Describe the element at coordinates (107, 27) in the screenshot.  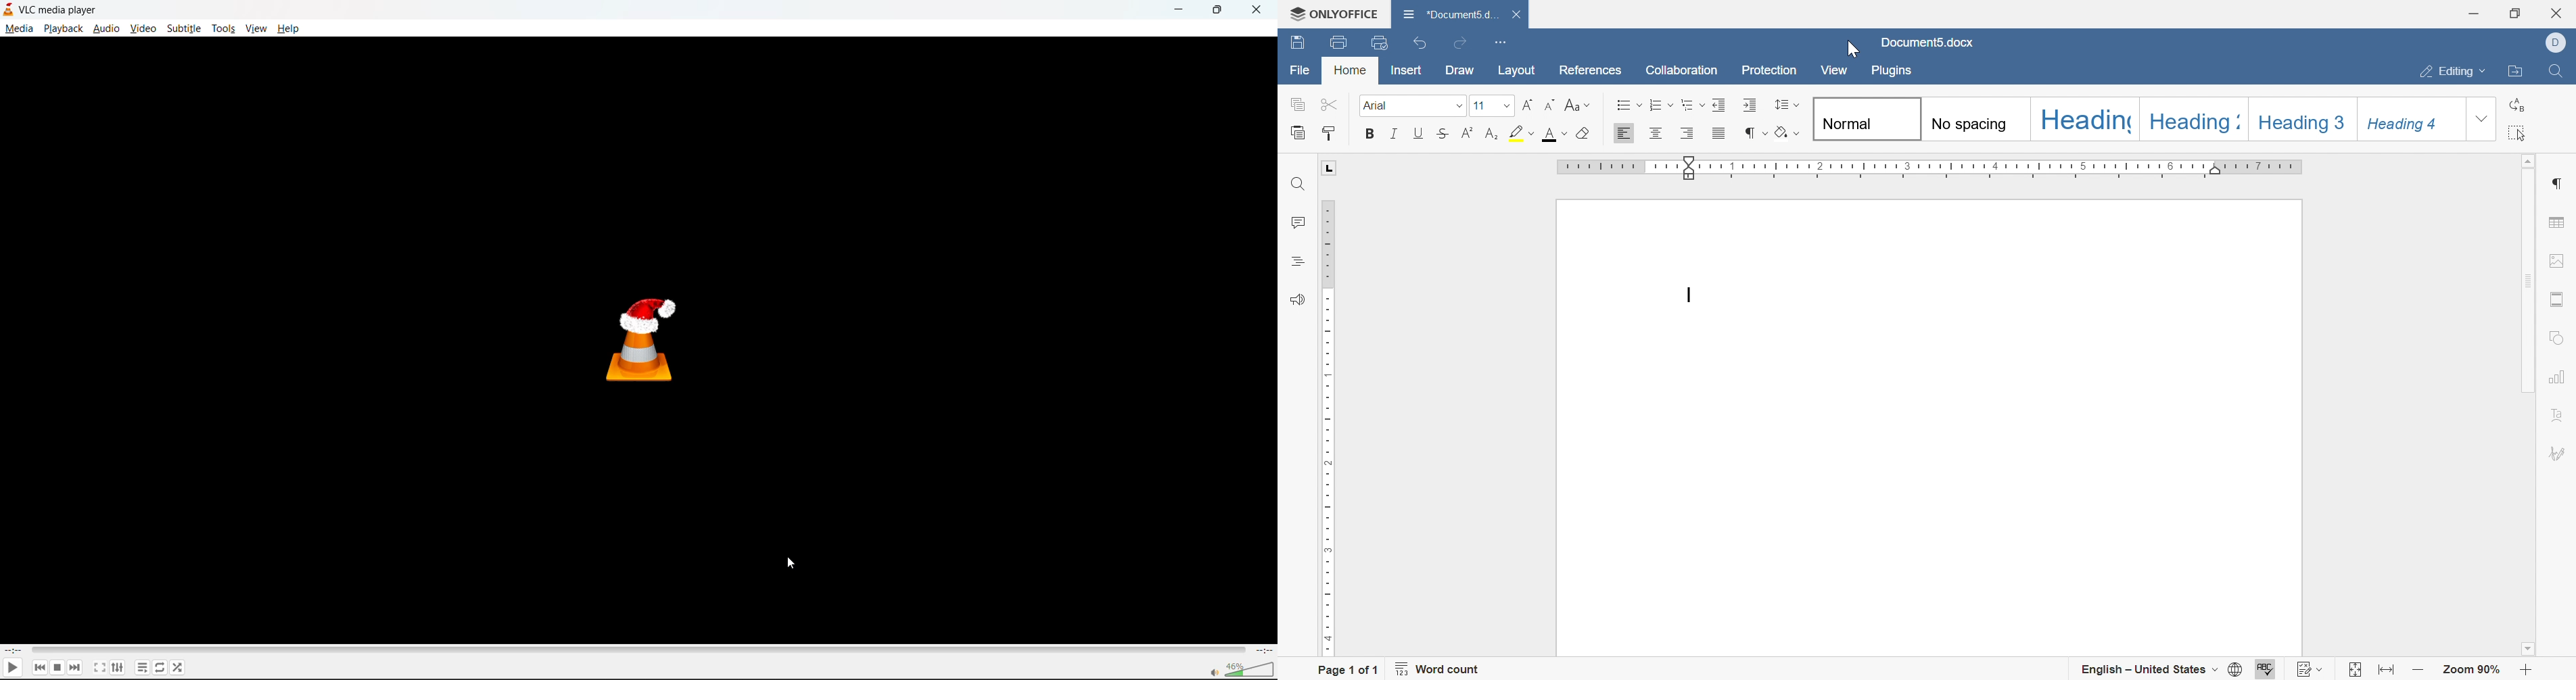
I see `audio` at that location.